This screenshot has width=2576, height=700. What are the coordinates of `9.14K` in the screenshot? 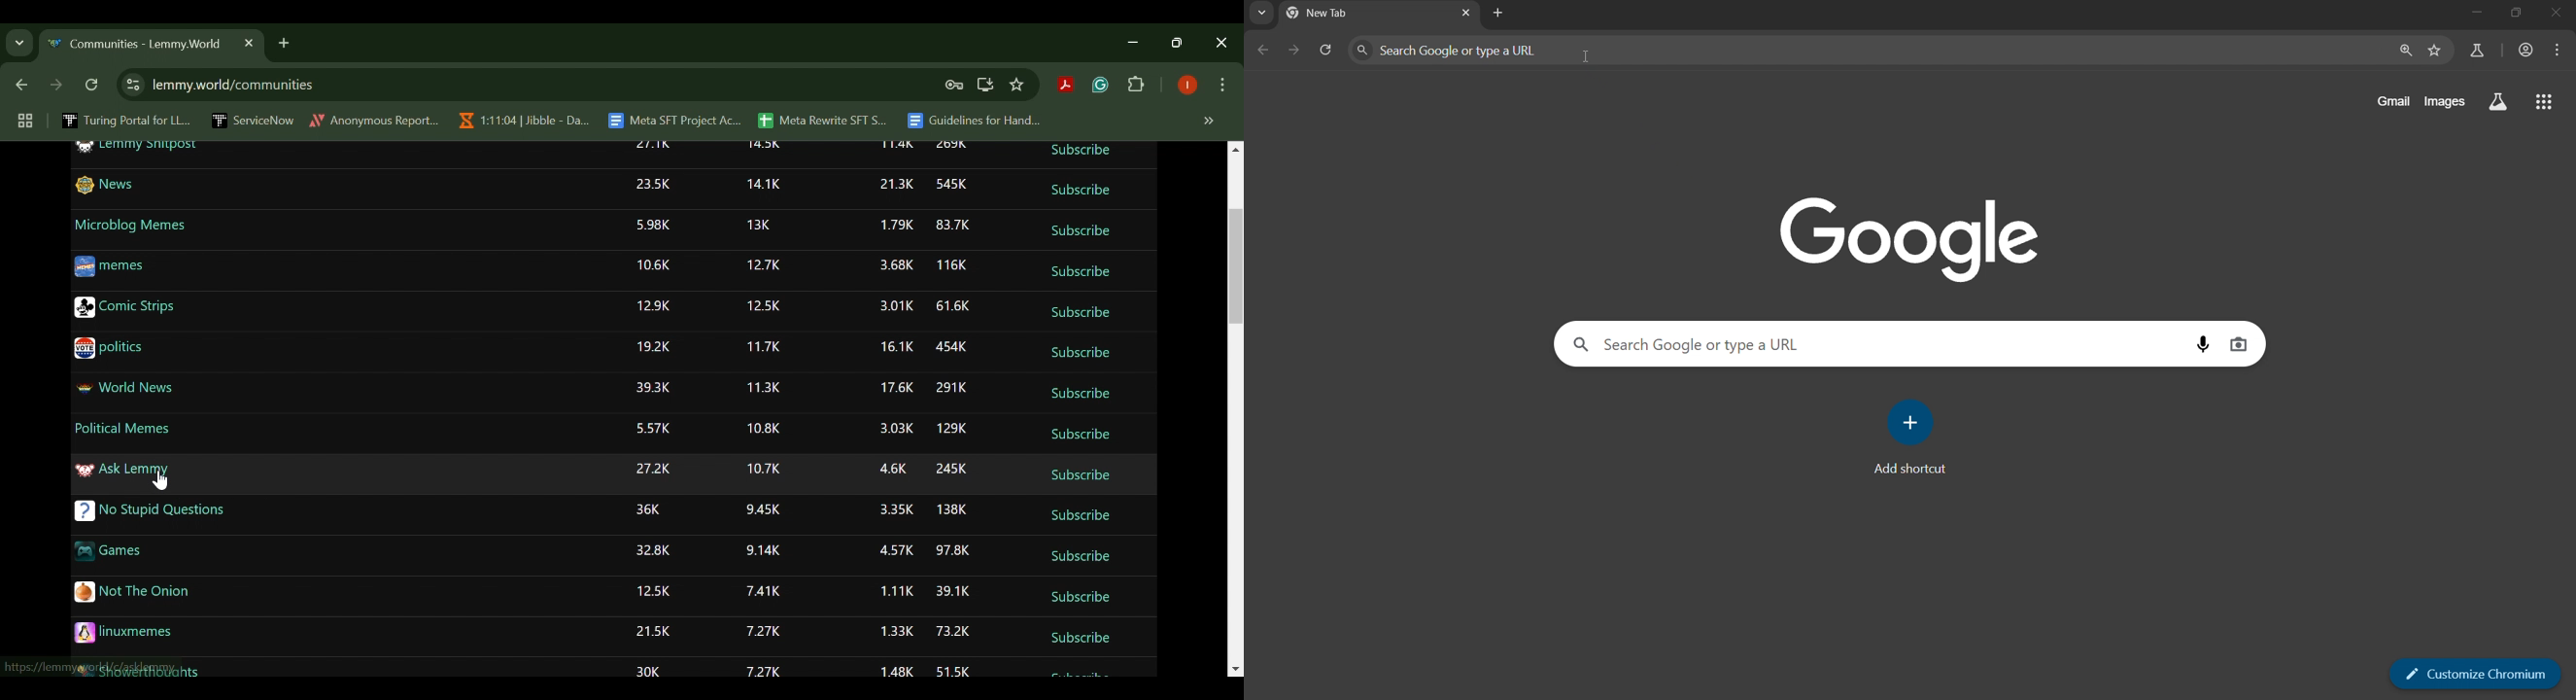 It's located at (761, 550).